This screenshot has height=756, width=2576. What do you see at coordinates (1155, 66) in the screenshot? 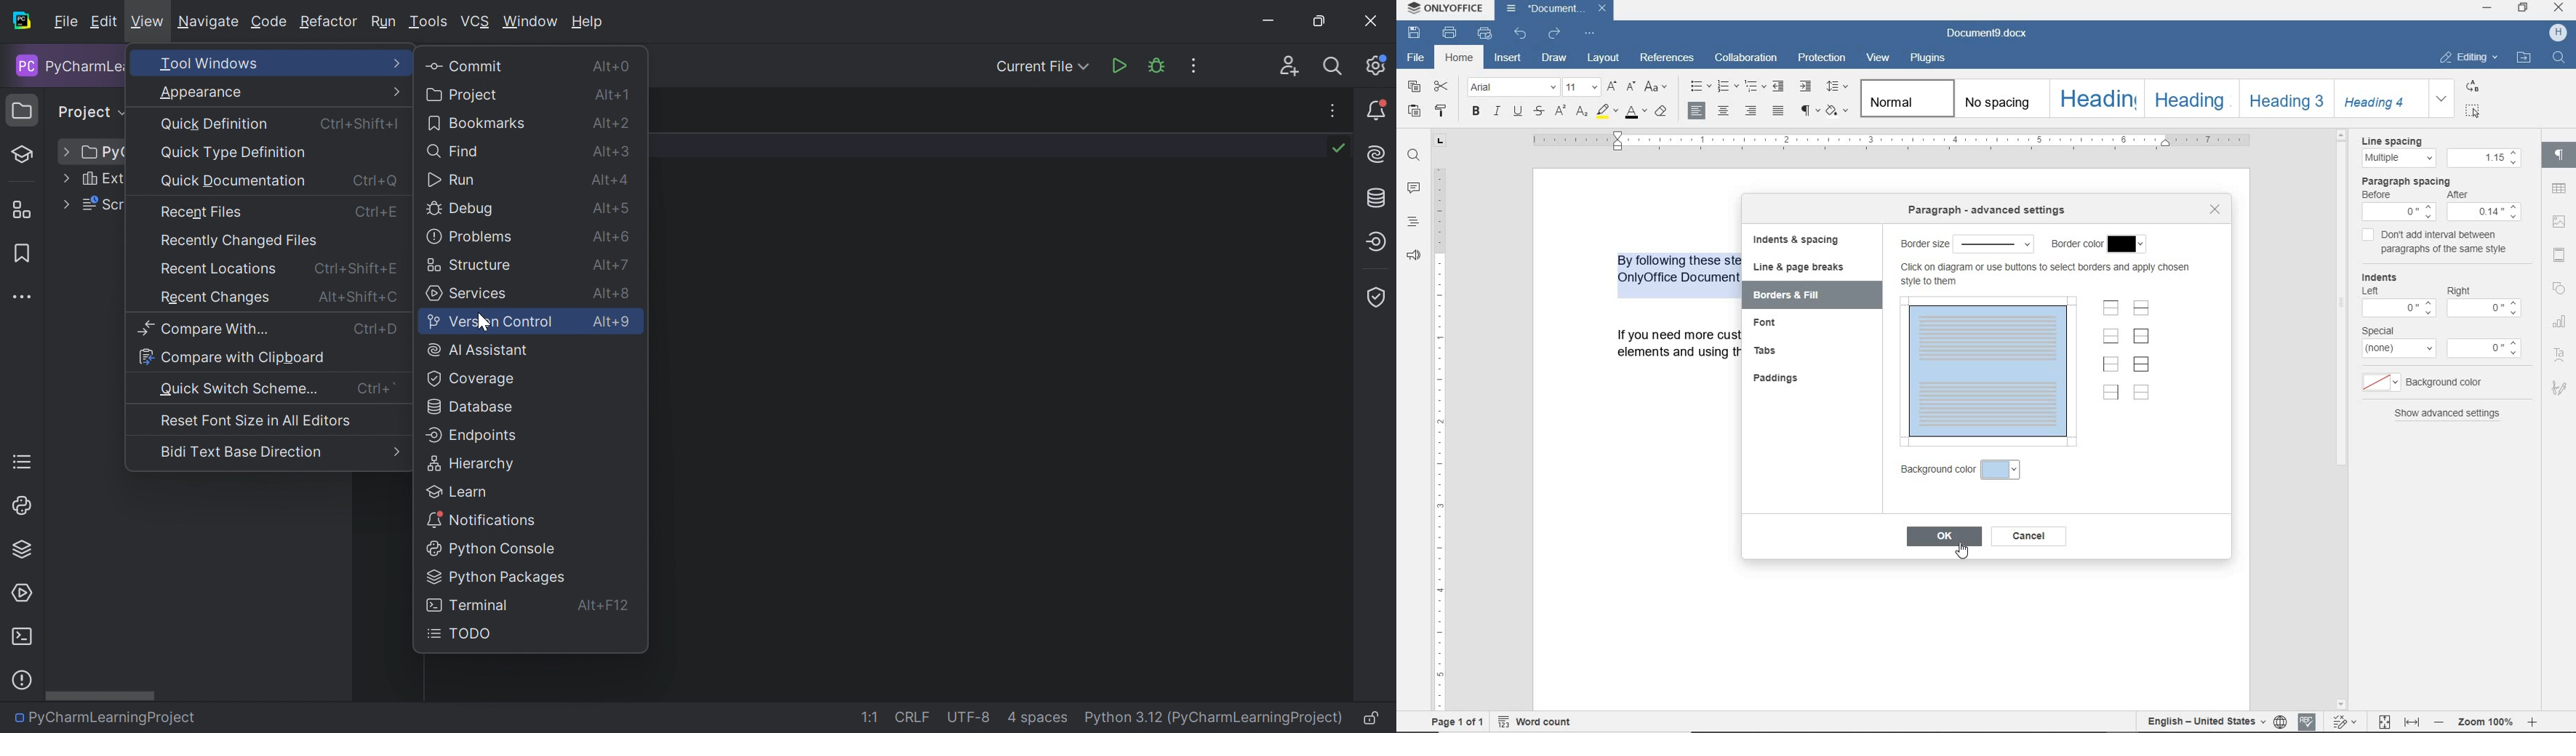
I see `Debug 'new.py'` at bounding box center [1155, 66].